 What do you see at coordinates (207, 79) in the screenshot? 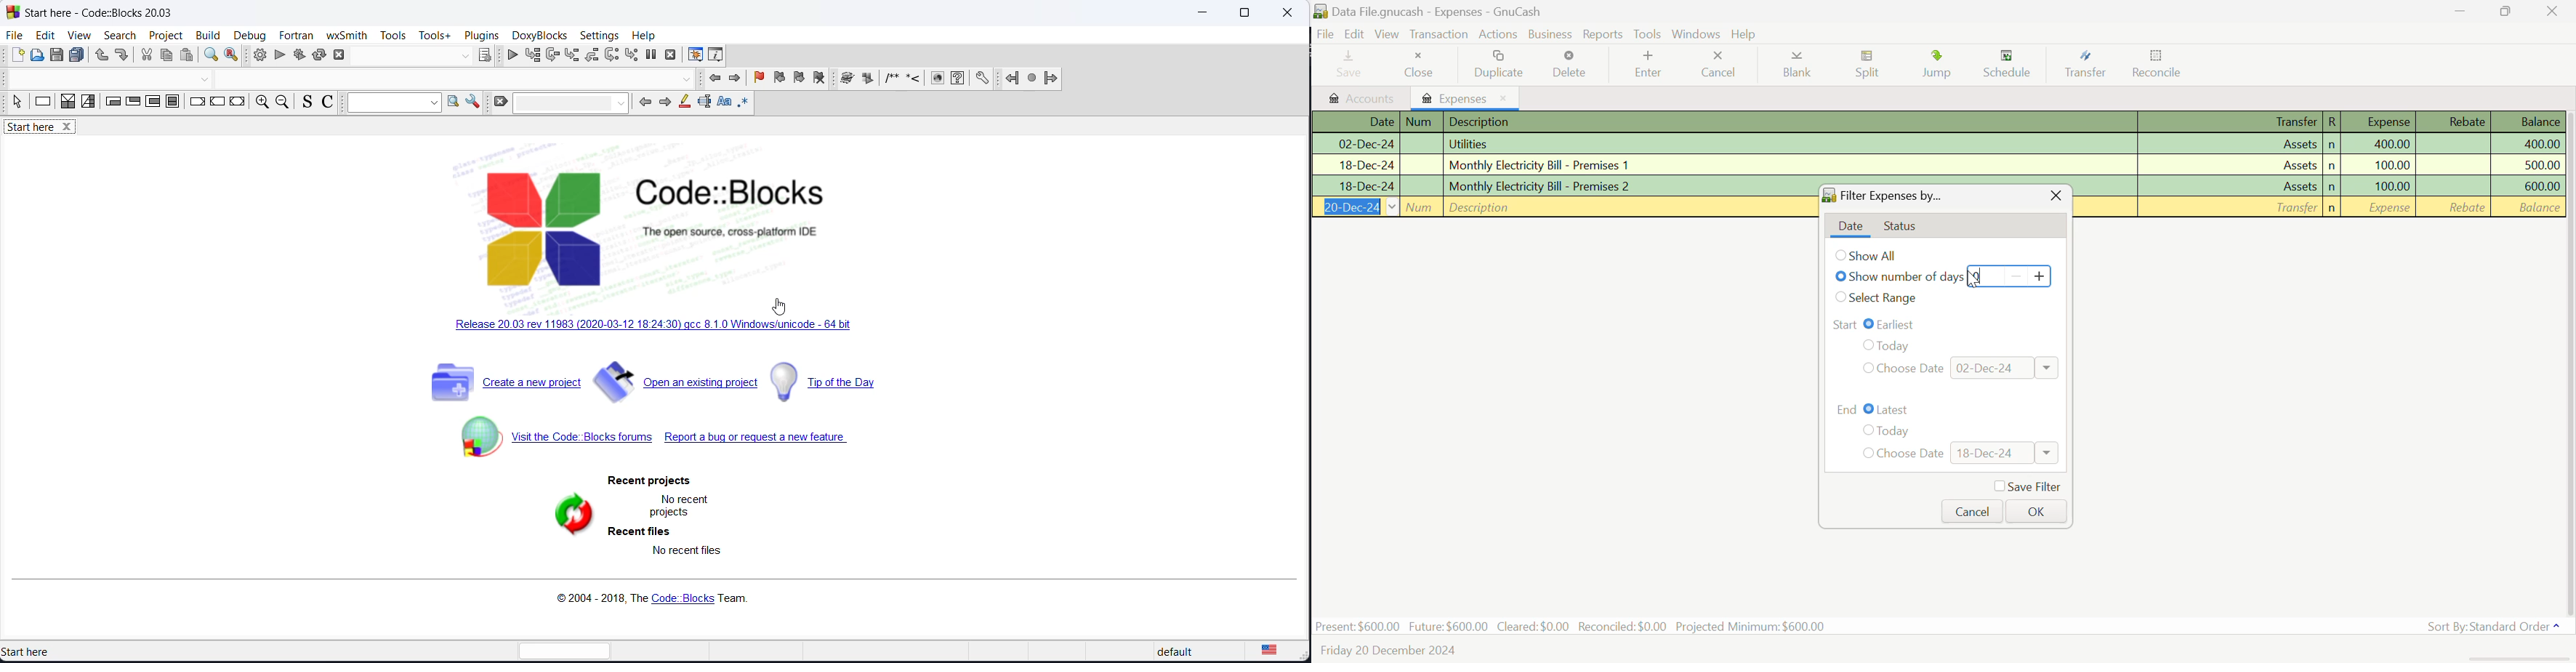
I see `dropdown` at bounding box center [207, 79].